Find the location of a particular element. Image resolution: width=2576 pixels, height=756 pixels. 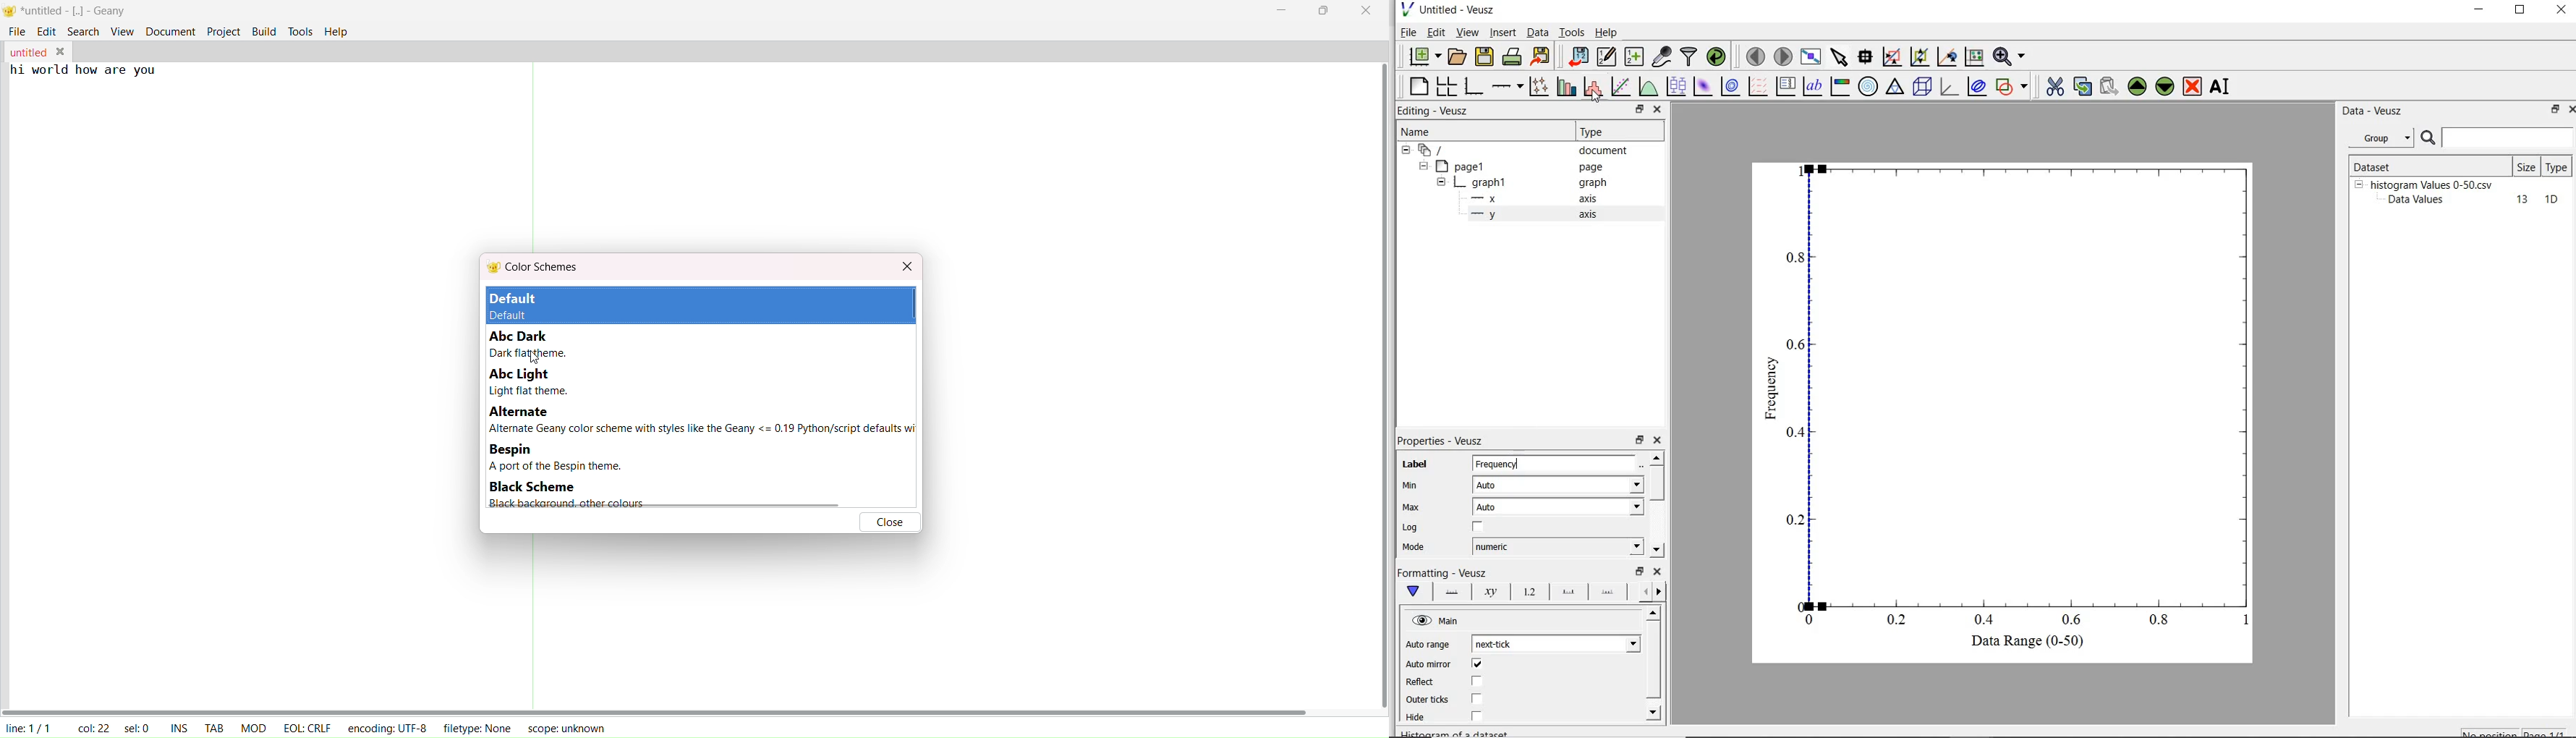

move to previous page is located at coordinates (1755, 57).